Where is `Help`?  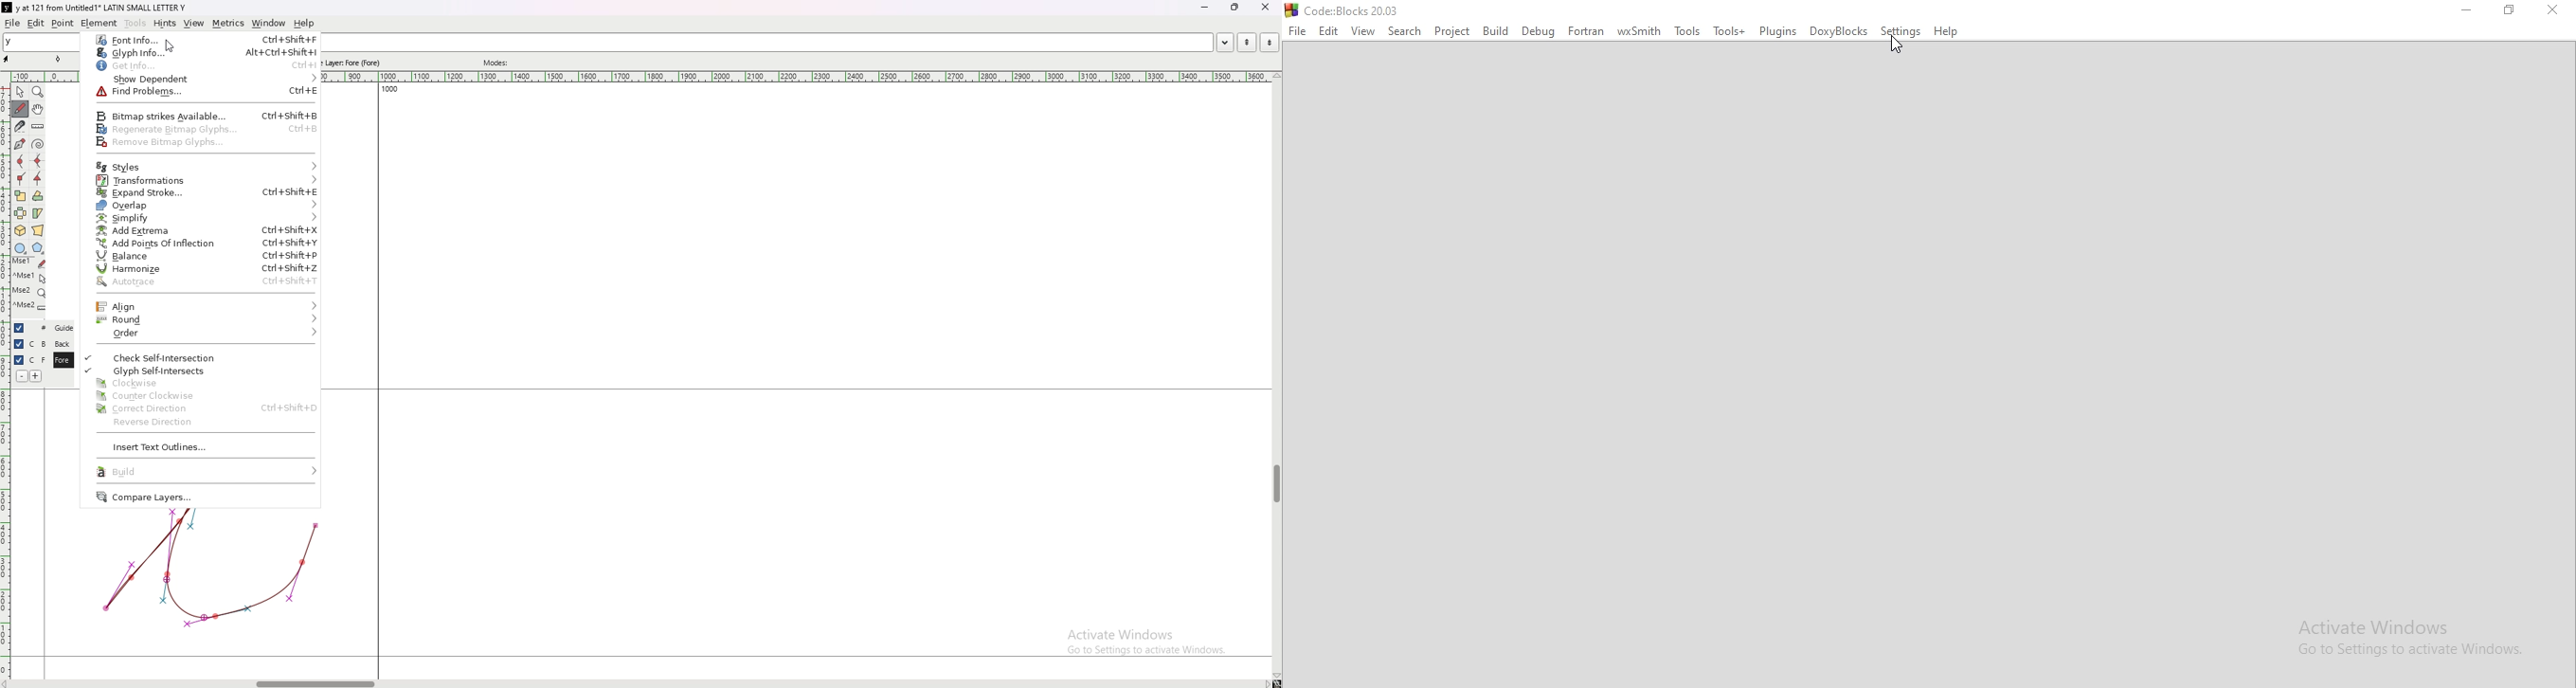 Help is located at coordinates (1948, 33).